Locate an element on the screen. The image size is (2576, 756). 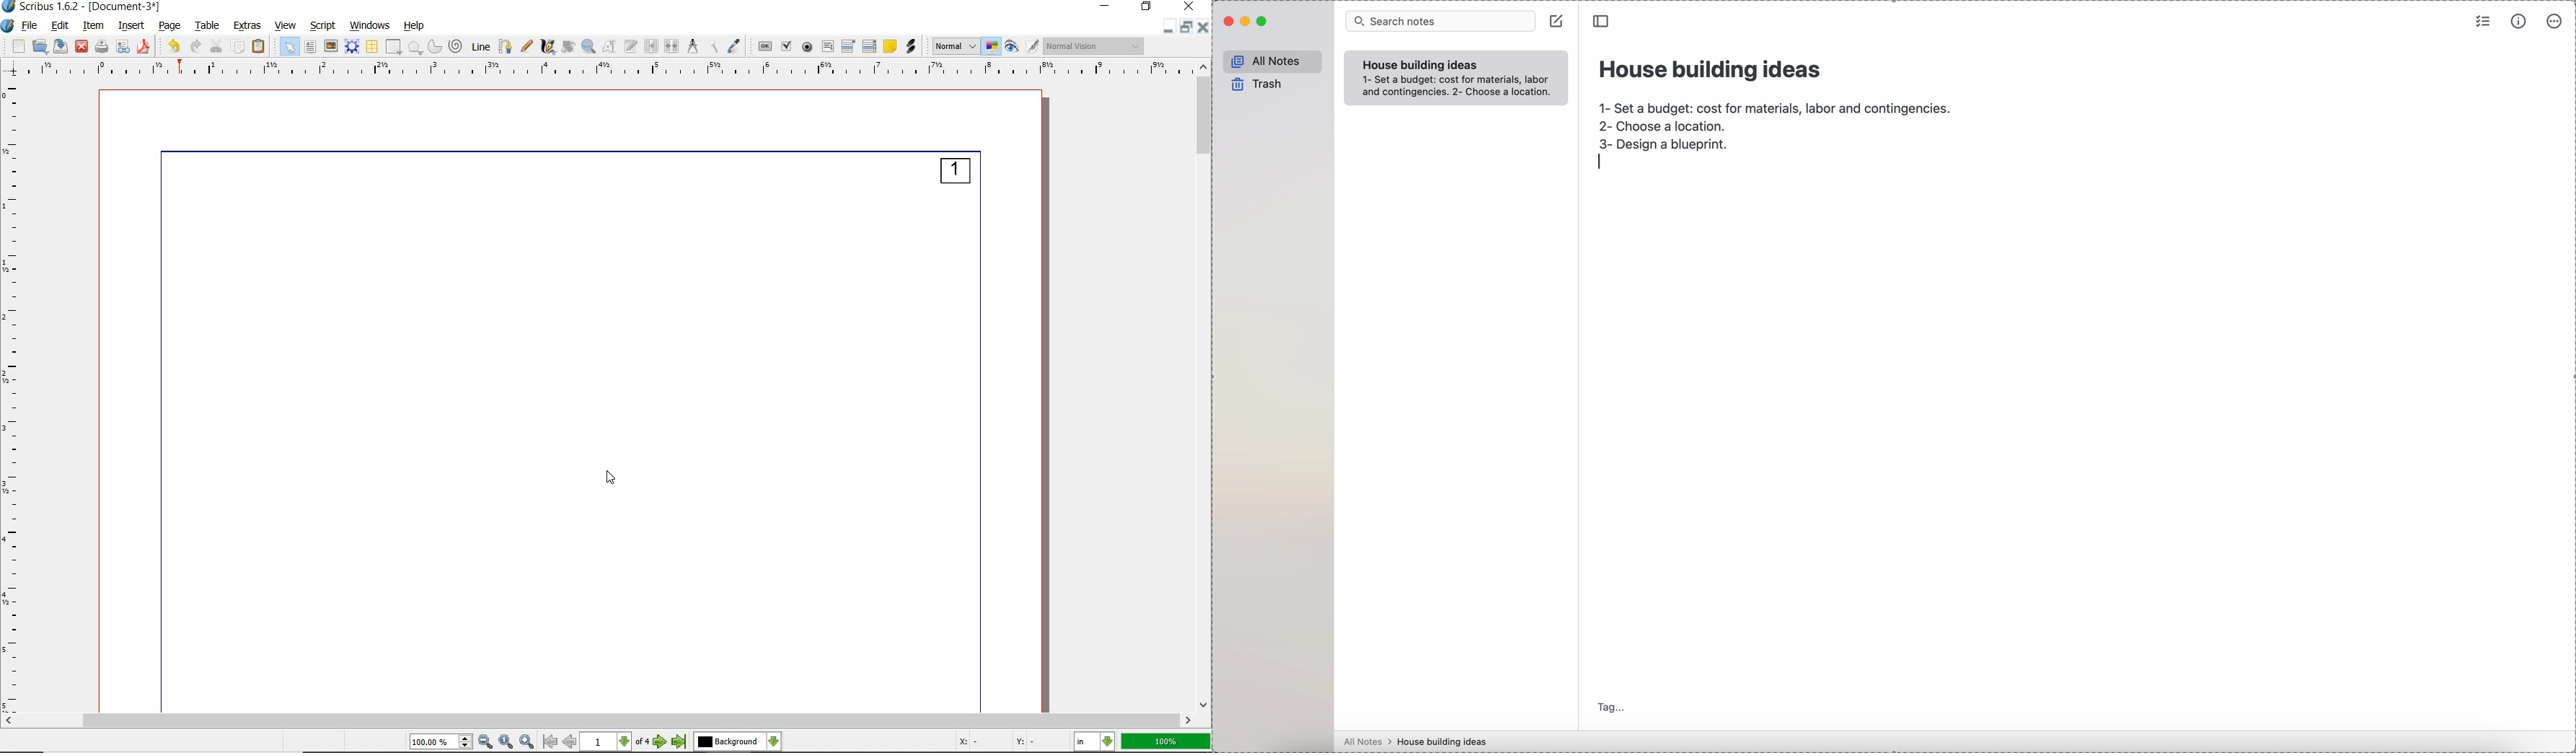
save is located at coordinates (59, 46).